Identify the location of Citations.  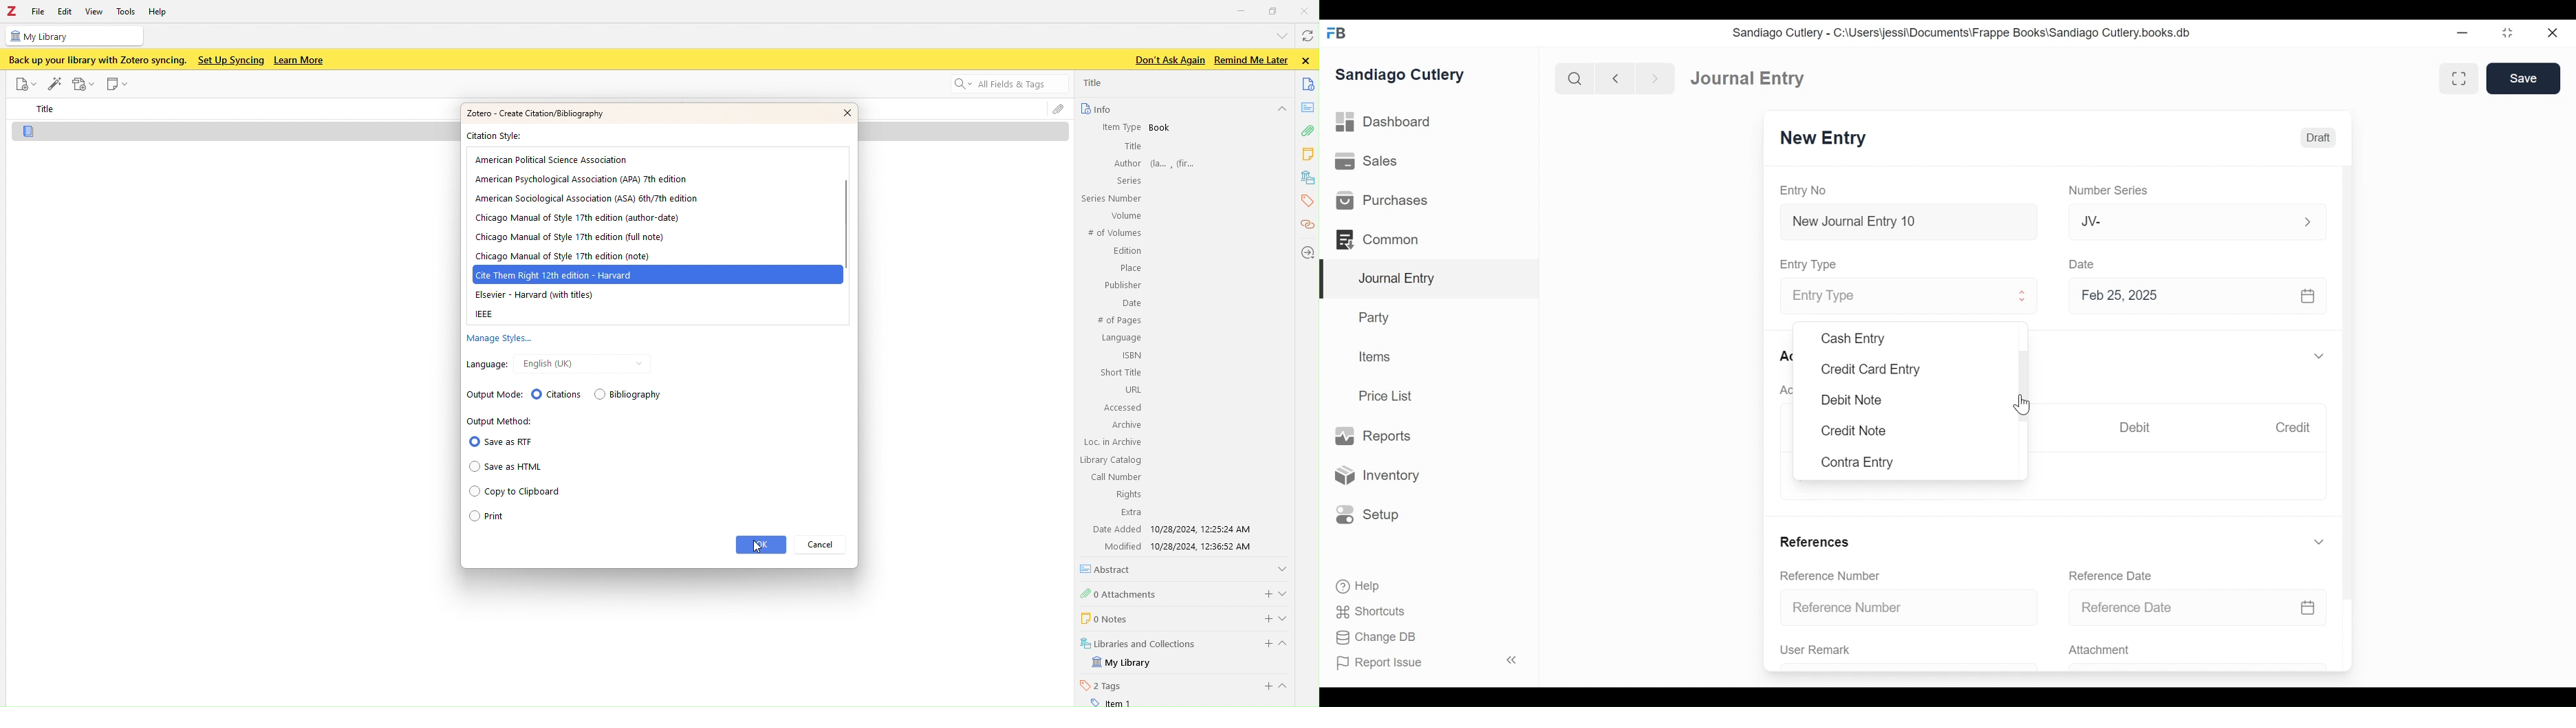
(556, 393).